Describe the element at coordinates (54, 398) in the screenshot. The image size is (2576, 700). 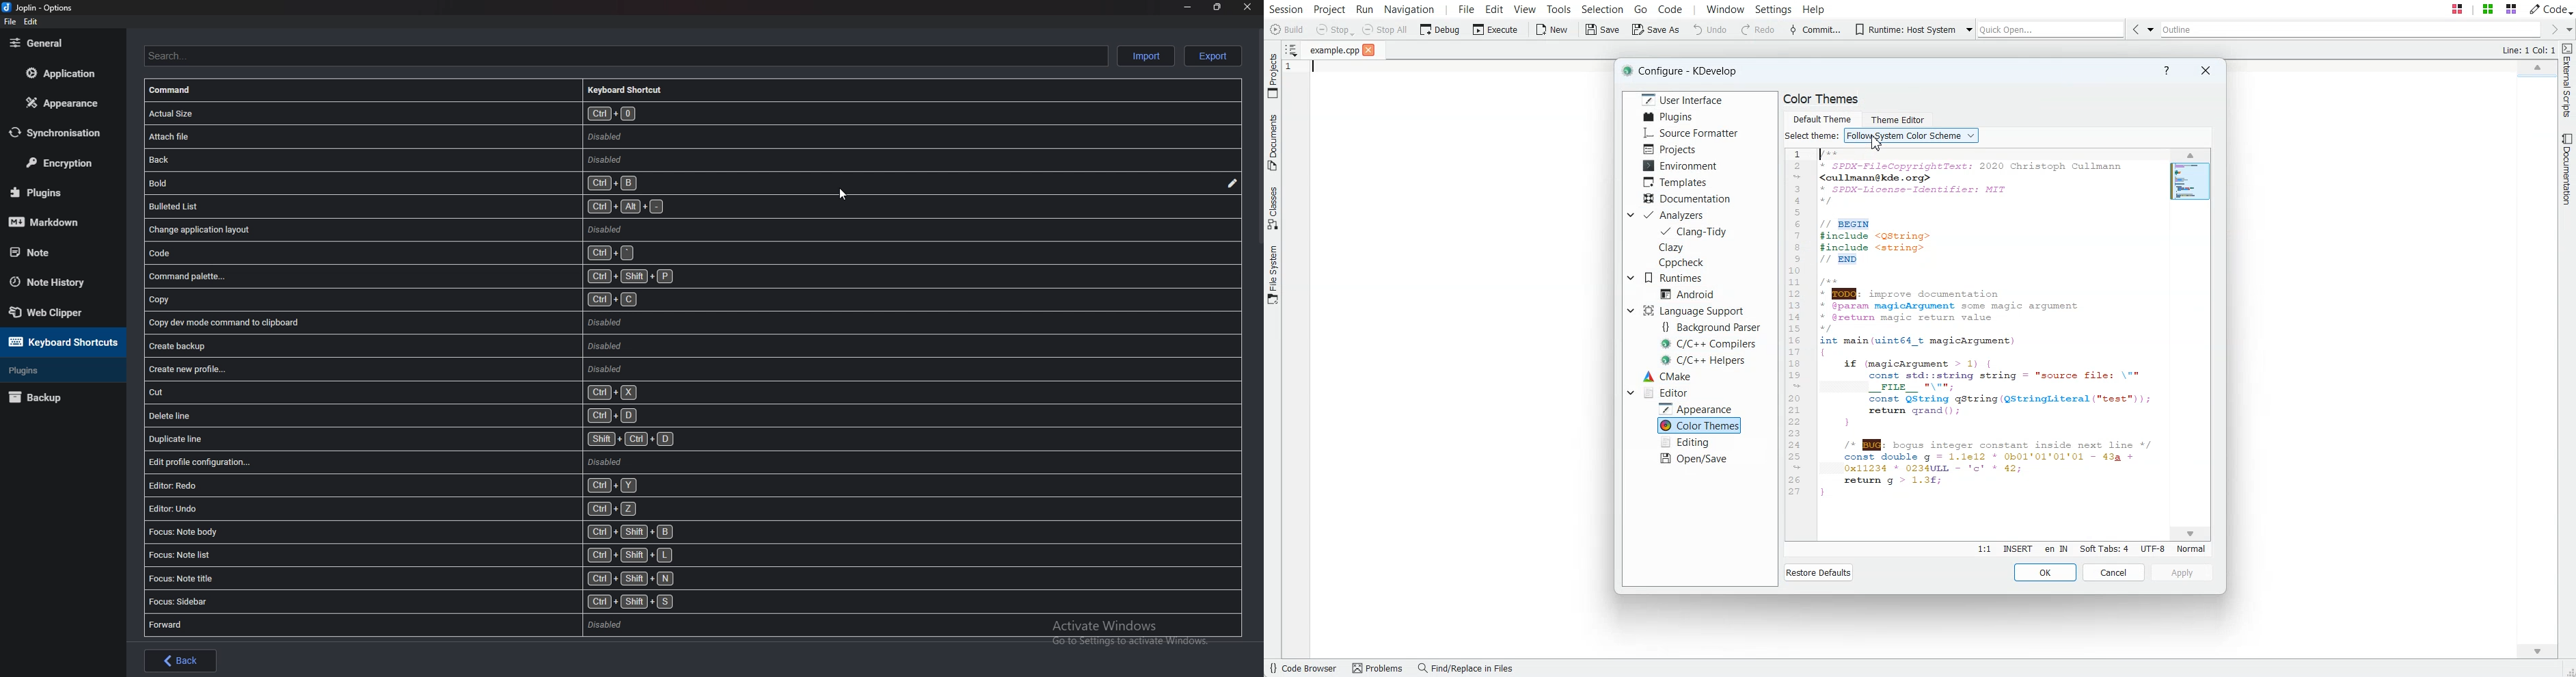
I see `Backup` at that location.